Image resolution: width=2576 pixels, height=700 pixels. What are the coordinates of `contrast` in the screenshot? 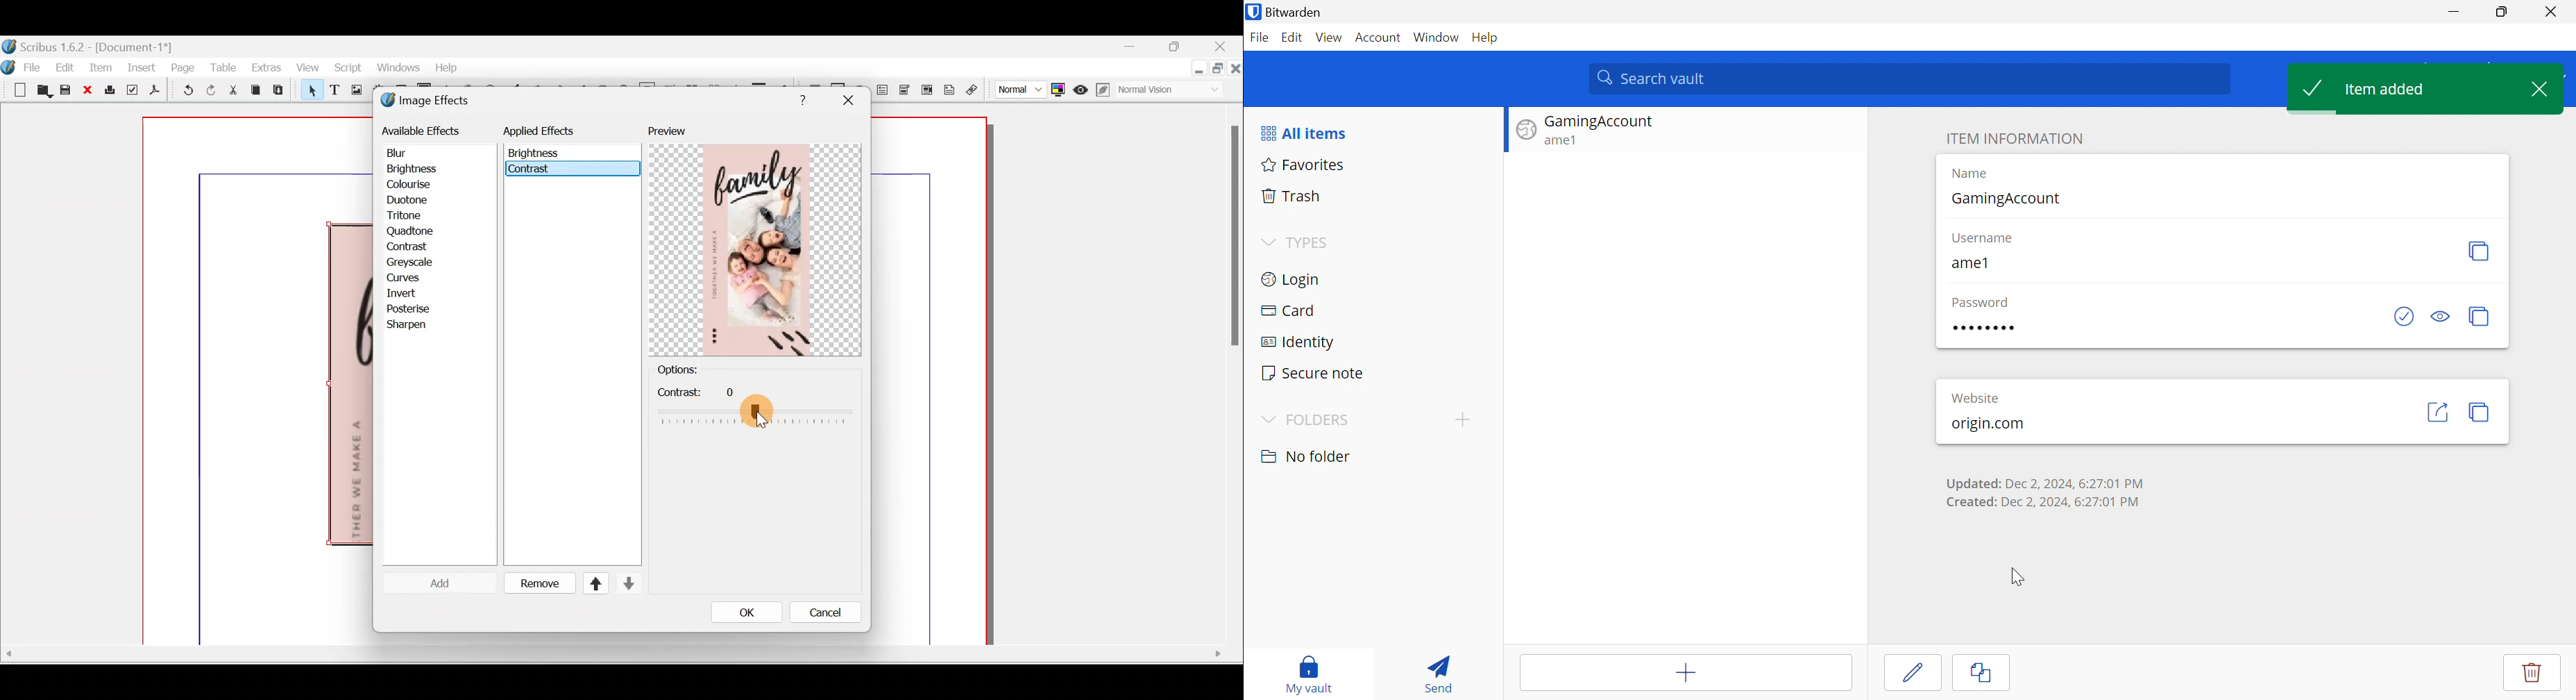 It's located at (531, 171).